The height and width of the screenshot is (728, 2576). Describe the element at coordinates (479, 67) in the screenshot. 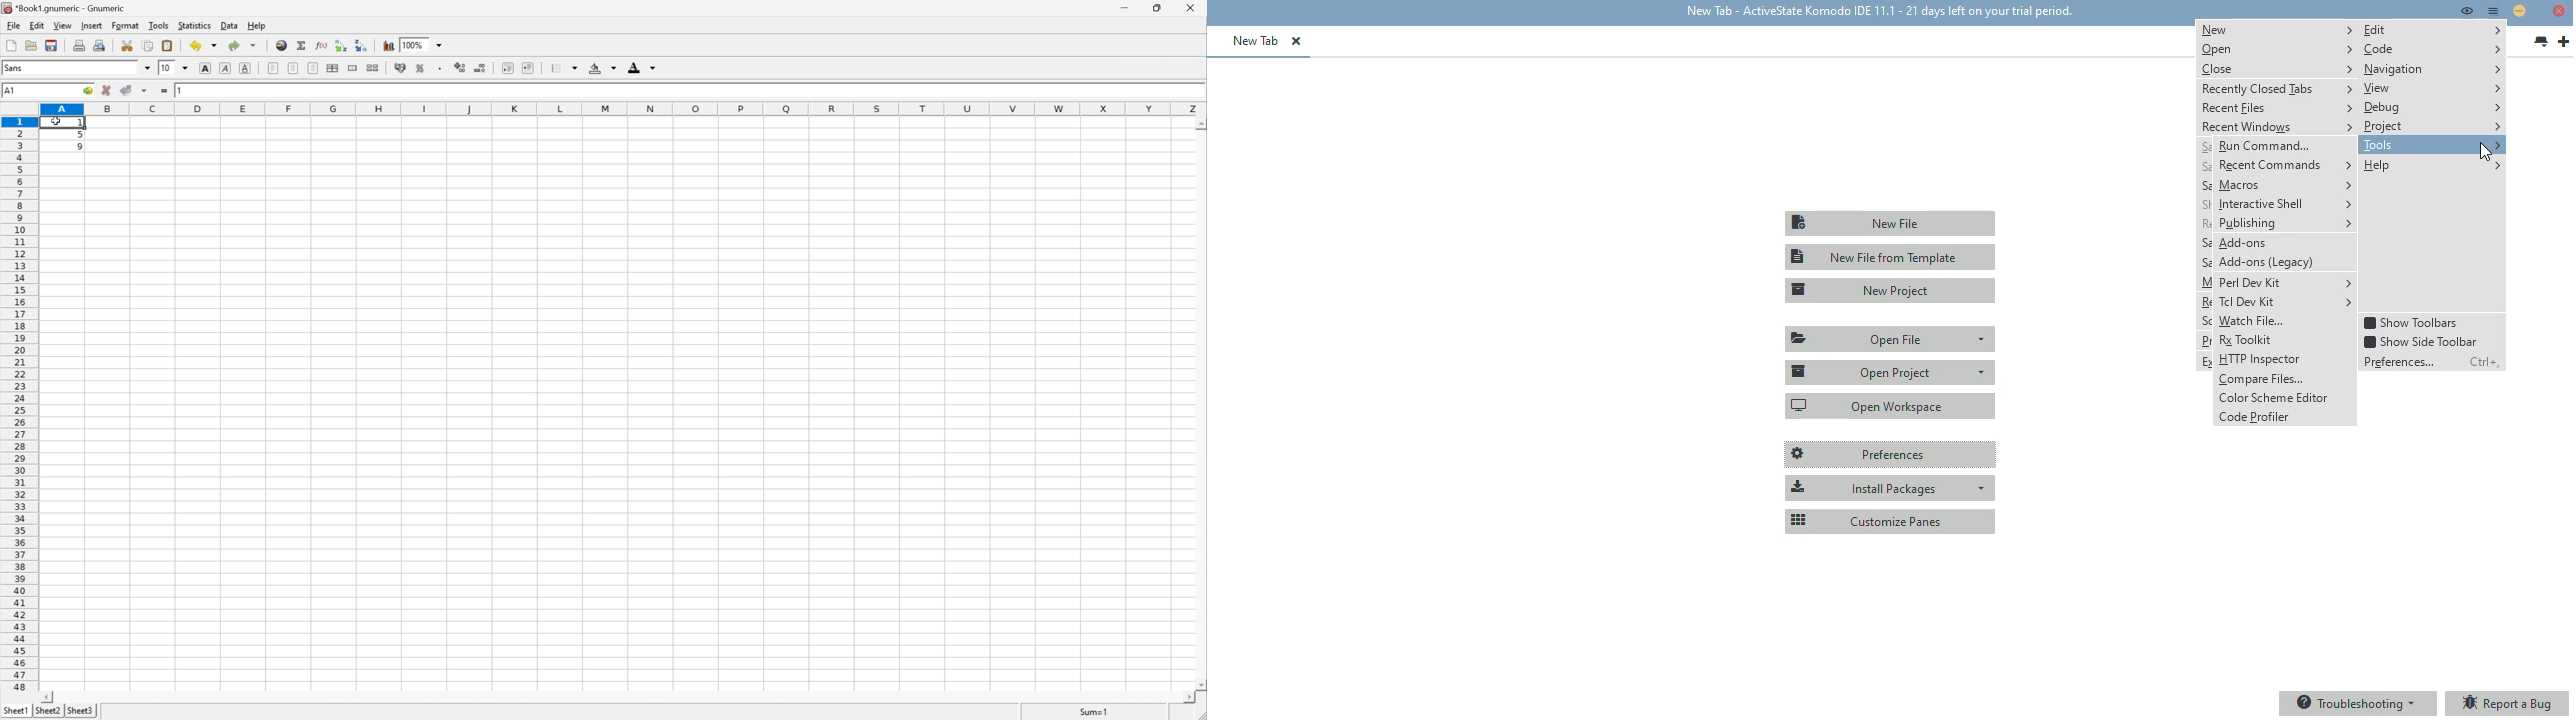

I see `decrease number of decimals displayed` at that location.